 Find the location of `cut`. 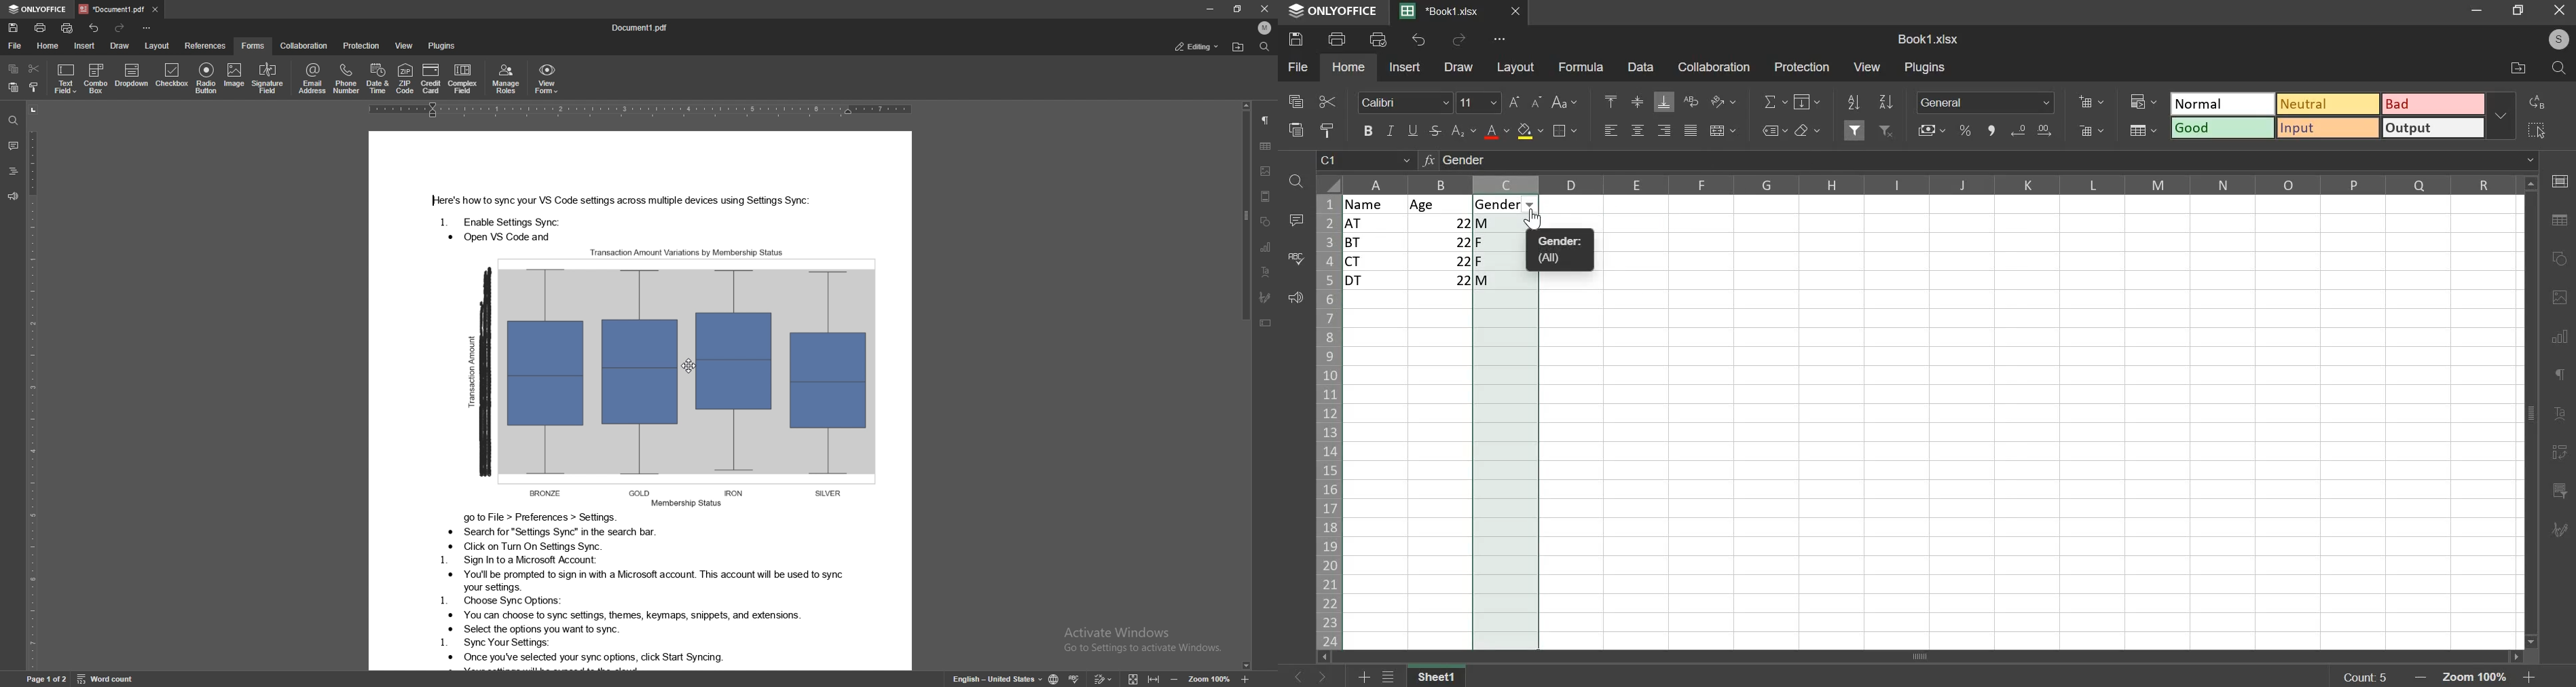

cut is located at coordinates (1327, 102).